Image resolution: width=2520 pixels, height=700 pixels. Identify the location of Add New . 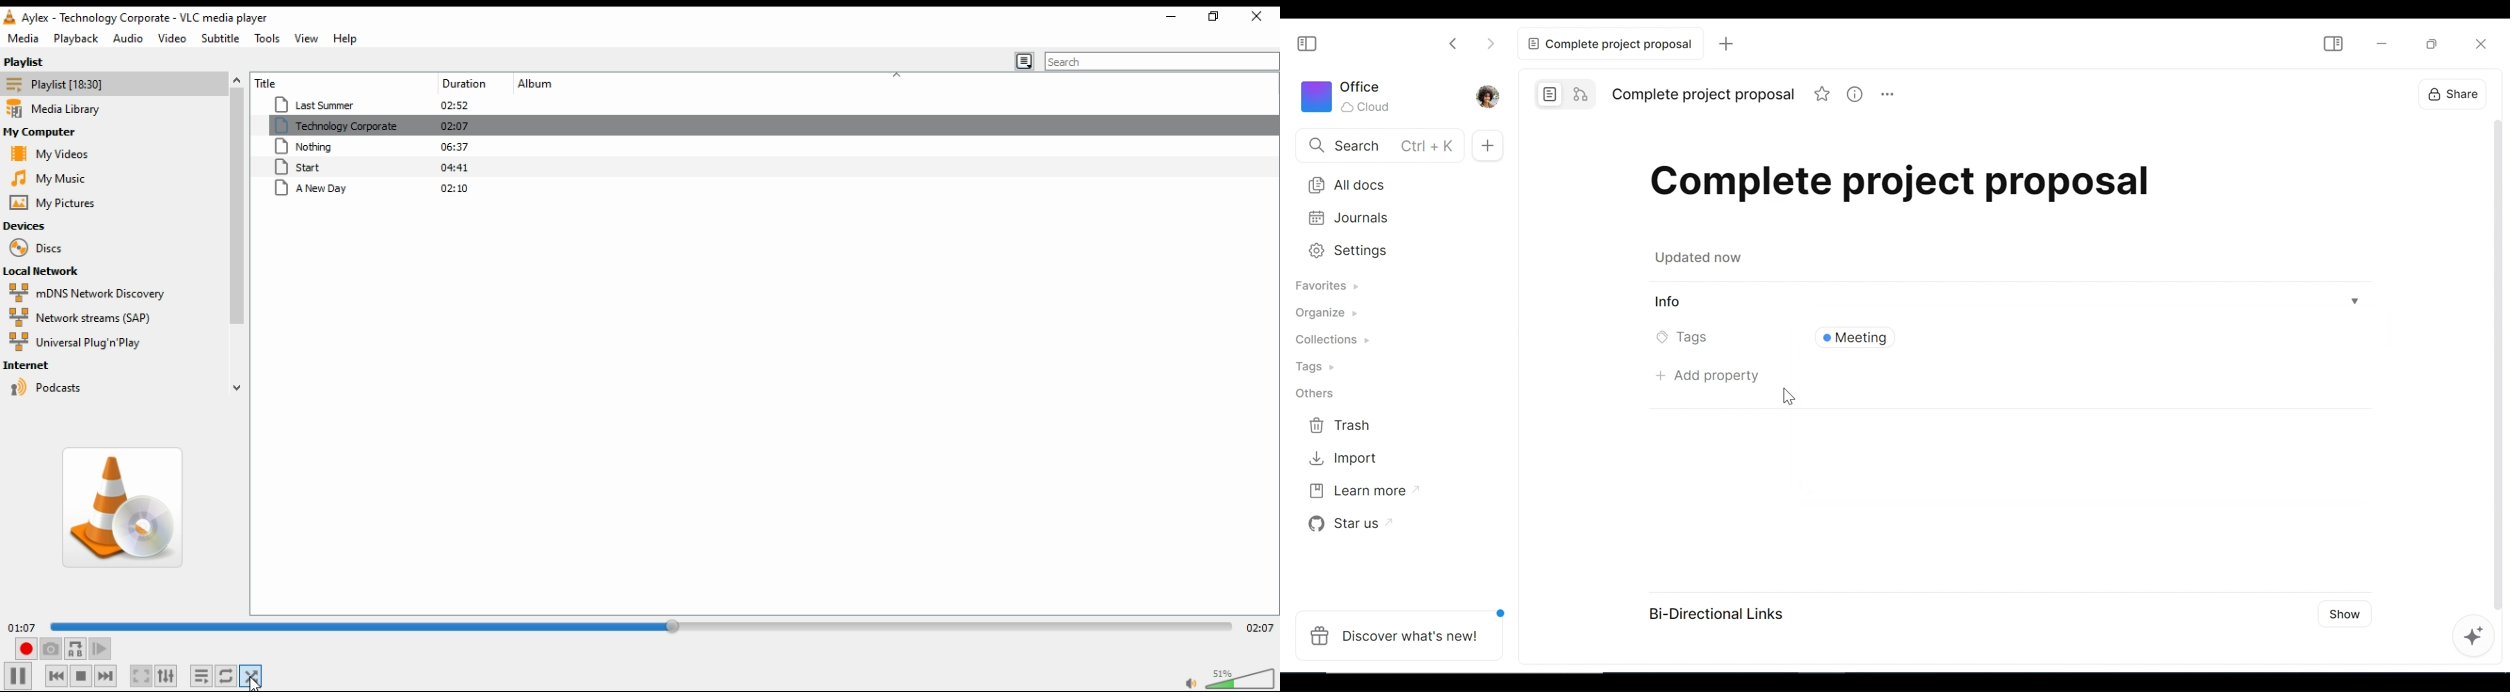
(1490, 145).